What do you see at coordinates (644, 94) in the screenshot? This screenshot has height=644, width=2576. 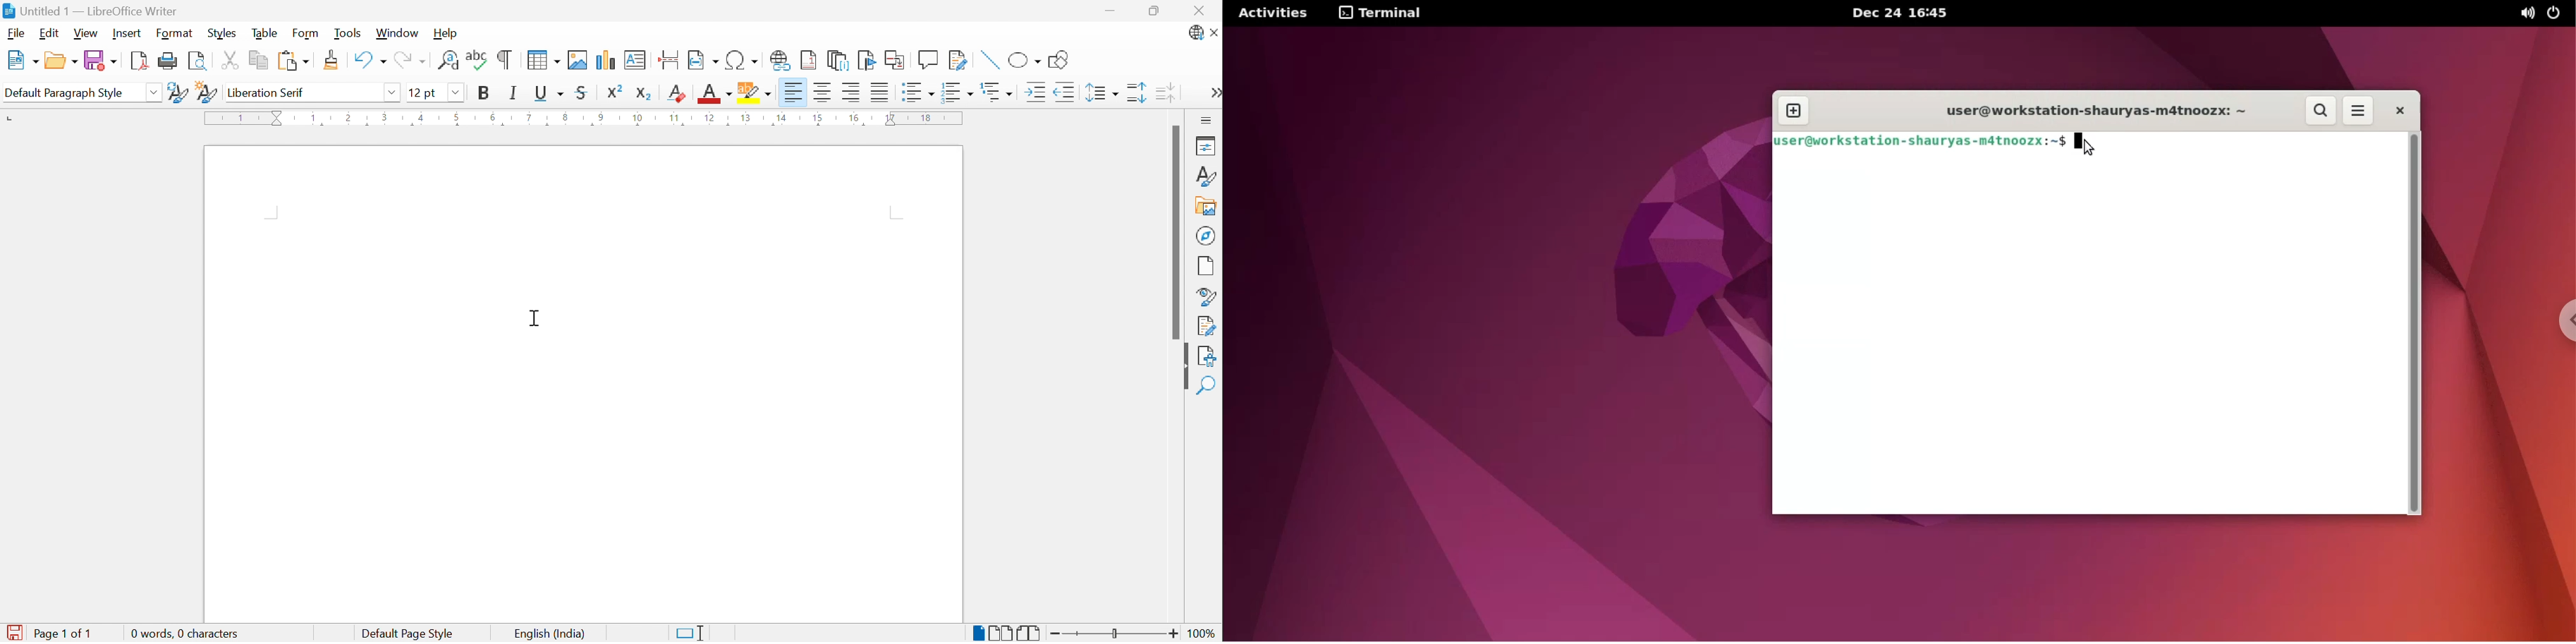 I see `Subscript` at bounding box center [644, 94].